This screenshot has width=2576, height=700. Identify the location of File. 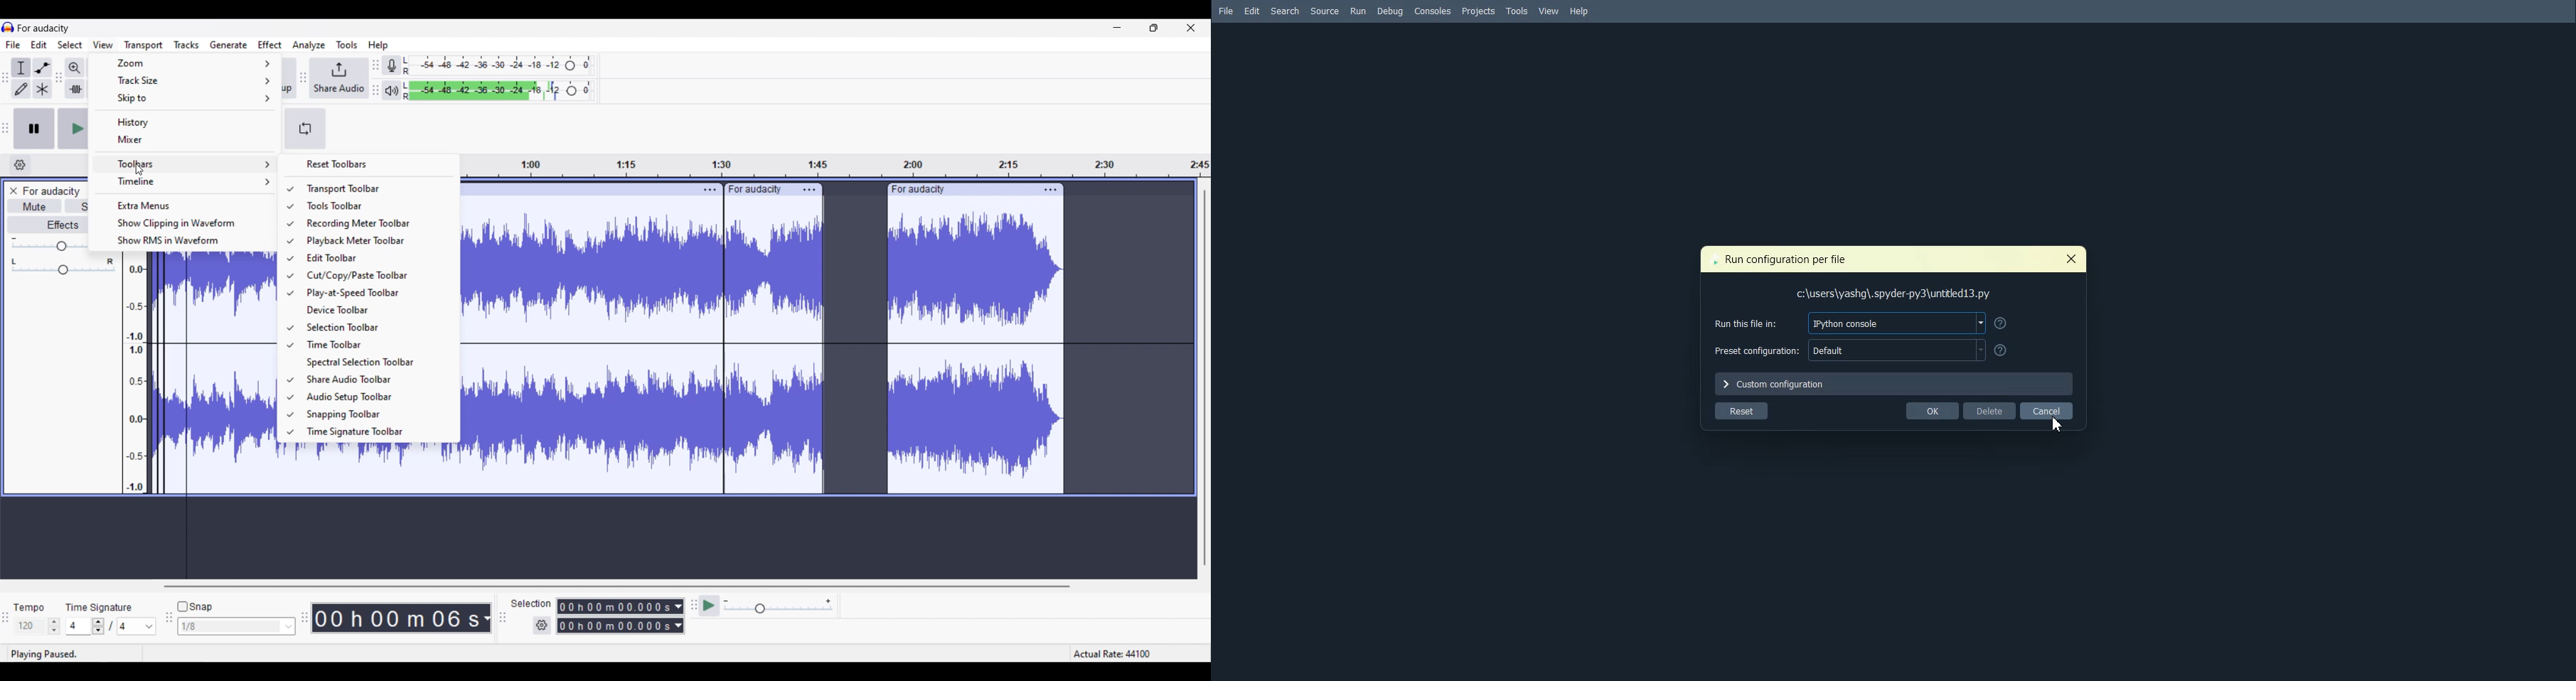
(1226, 10).